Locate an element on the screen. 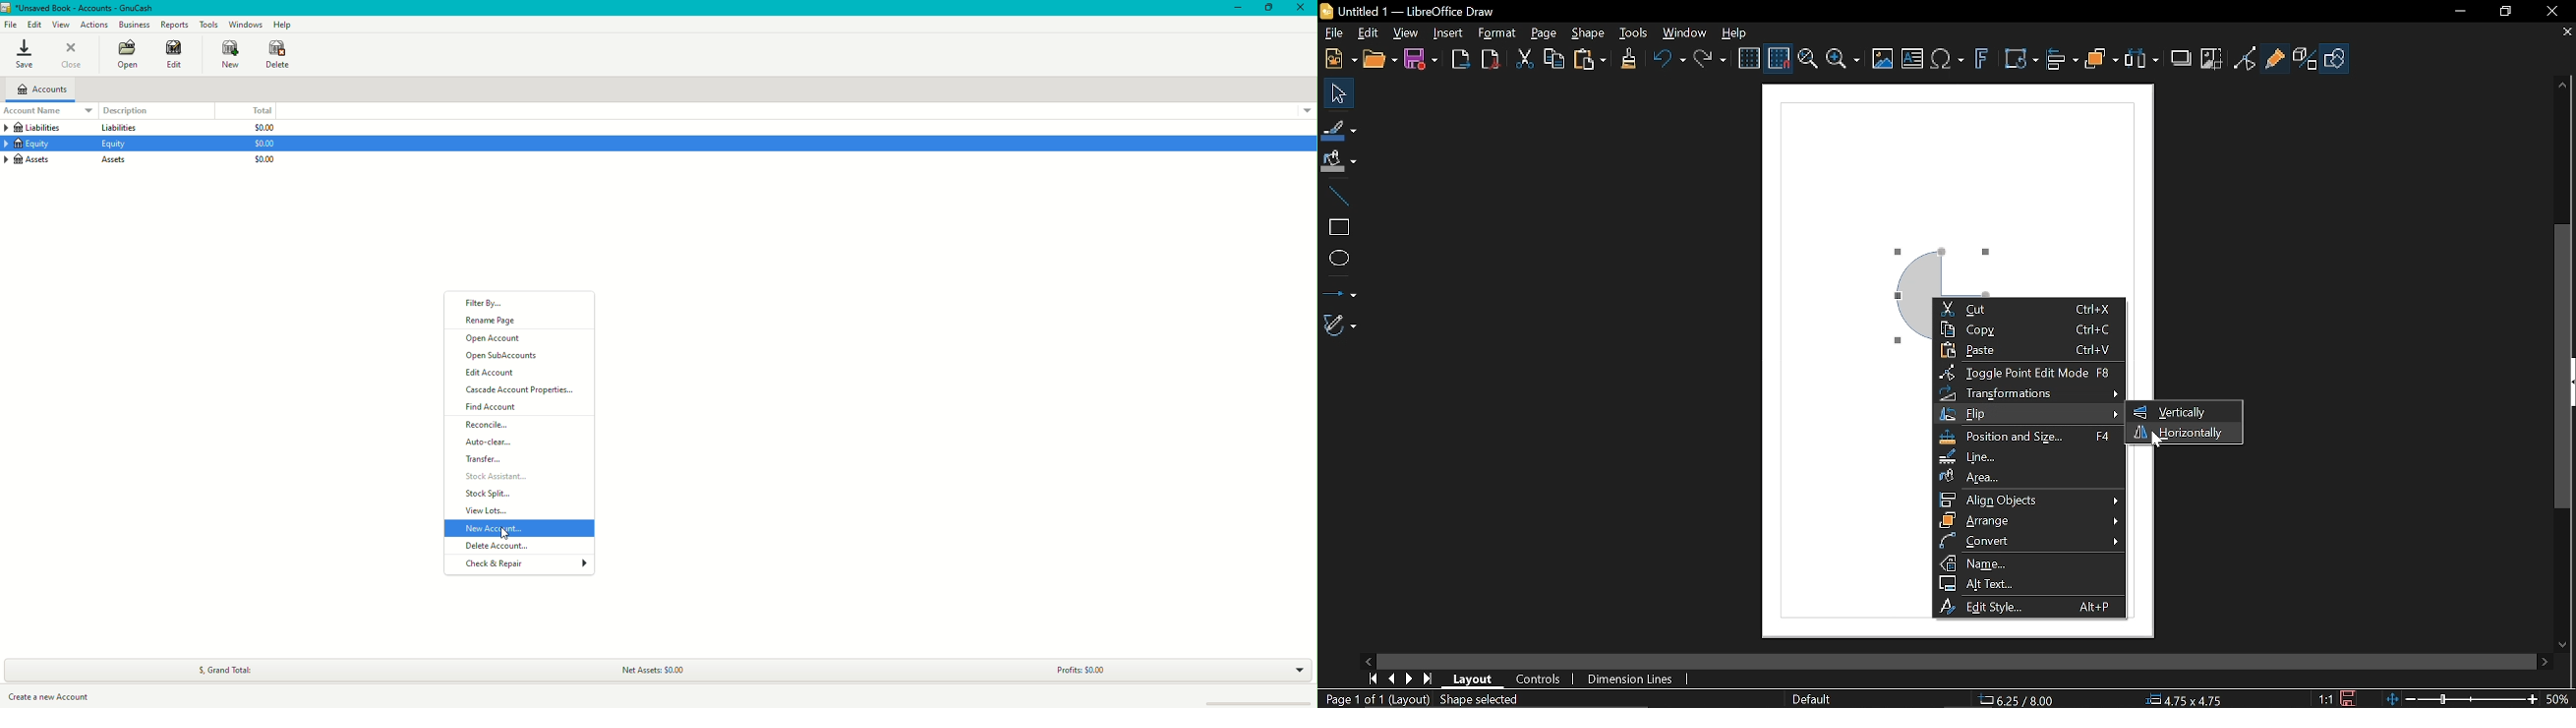 The height and width of the screenshot is (728, 2576). page is located at coordinates (1544, 31).